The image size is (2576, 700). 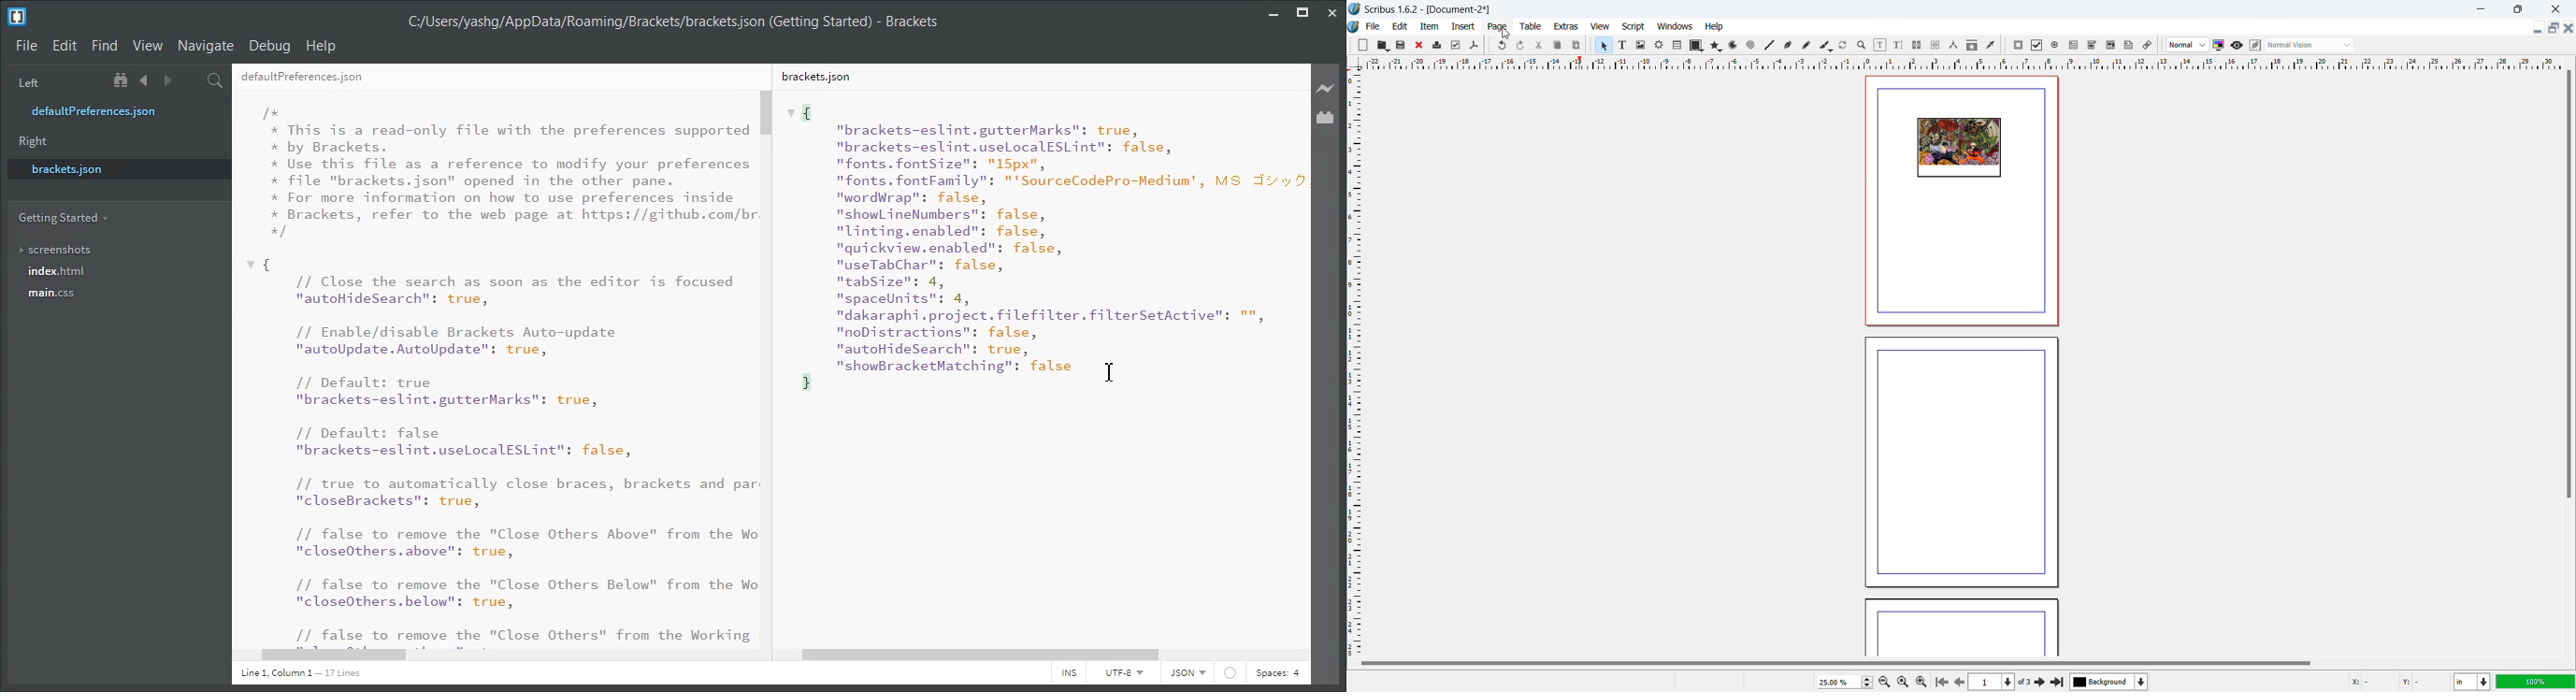 What do you see at coordinates (1558, 45) in the screenshot?
I see `copy` at bounding box center [1558, 45].